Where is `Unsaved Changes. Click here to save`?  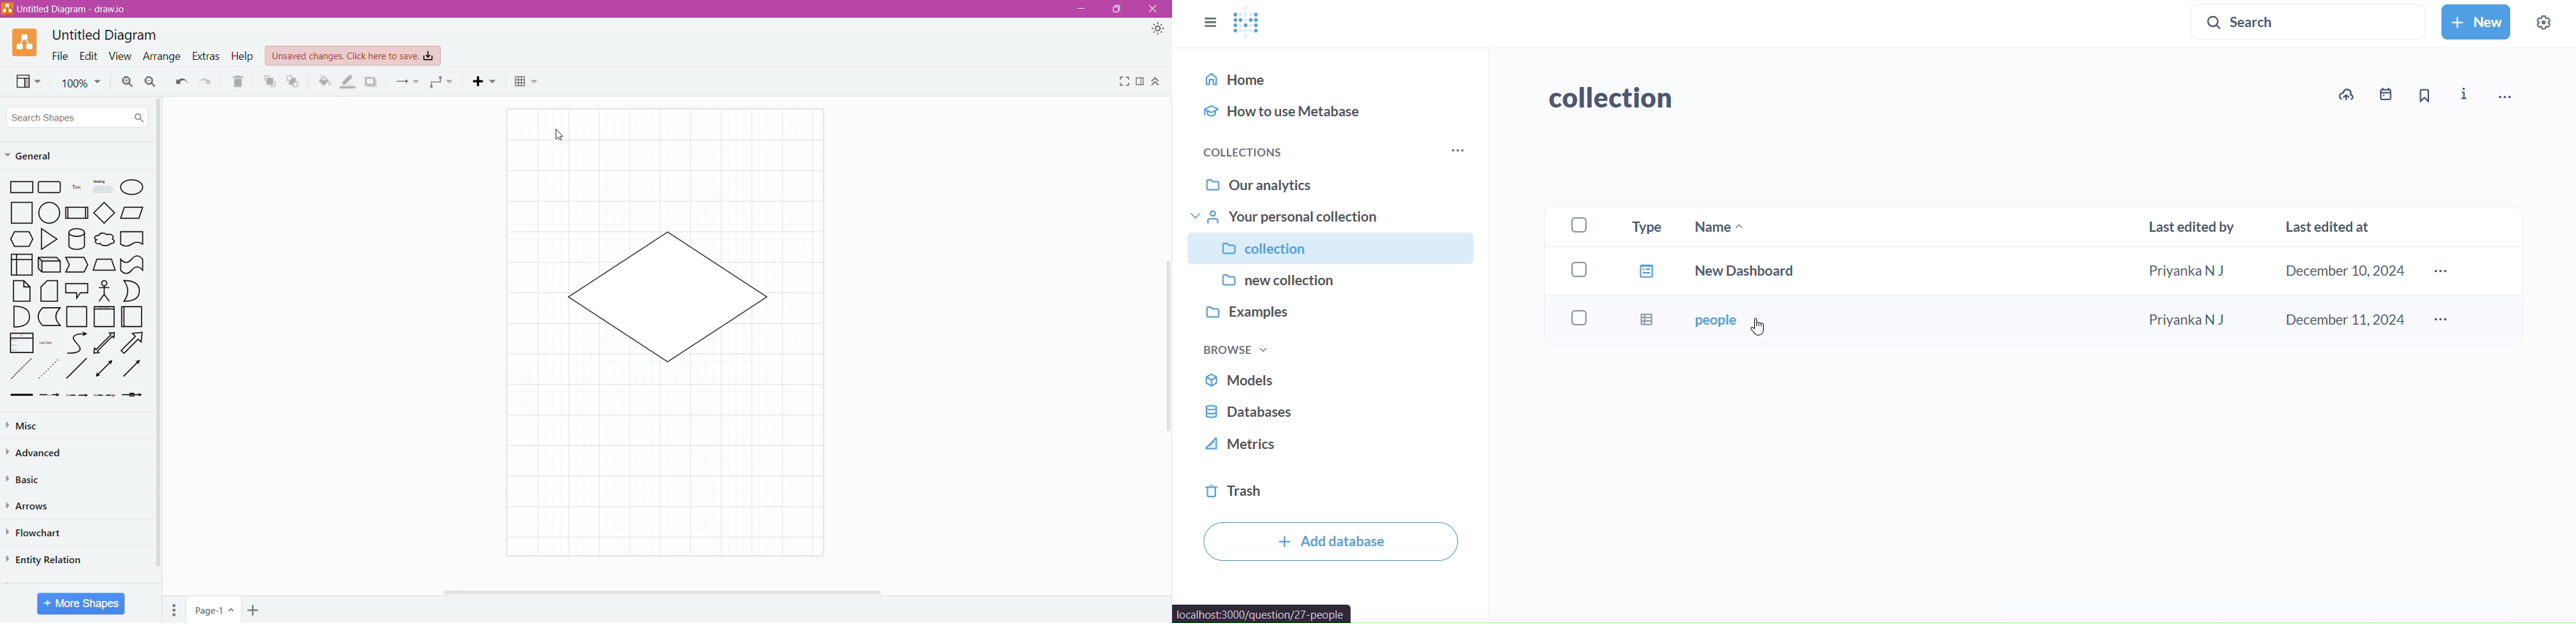 Unsaved Changes. Click here to save is located at coordinates (354, 56).